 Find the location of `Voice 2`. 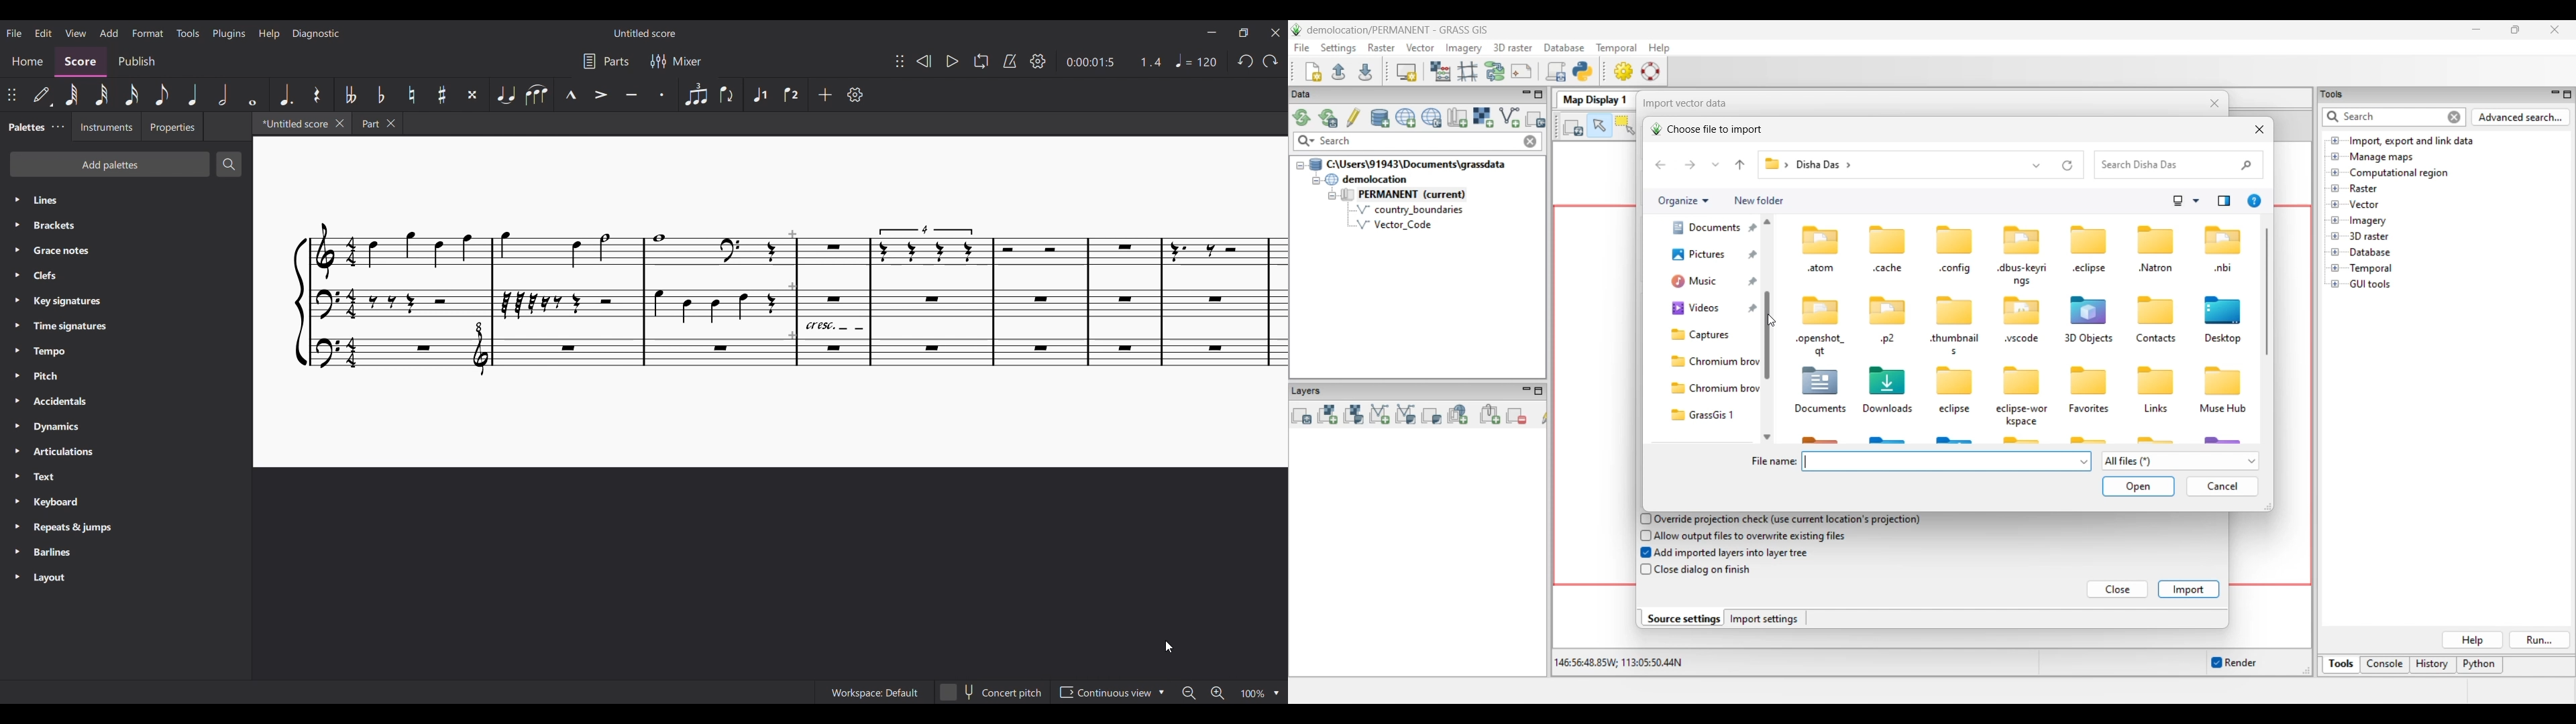

Voice 2 is located at coordinates (791, 95).